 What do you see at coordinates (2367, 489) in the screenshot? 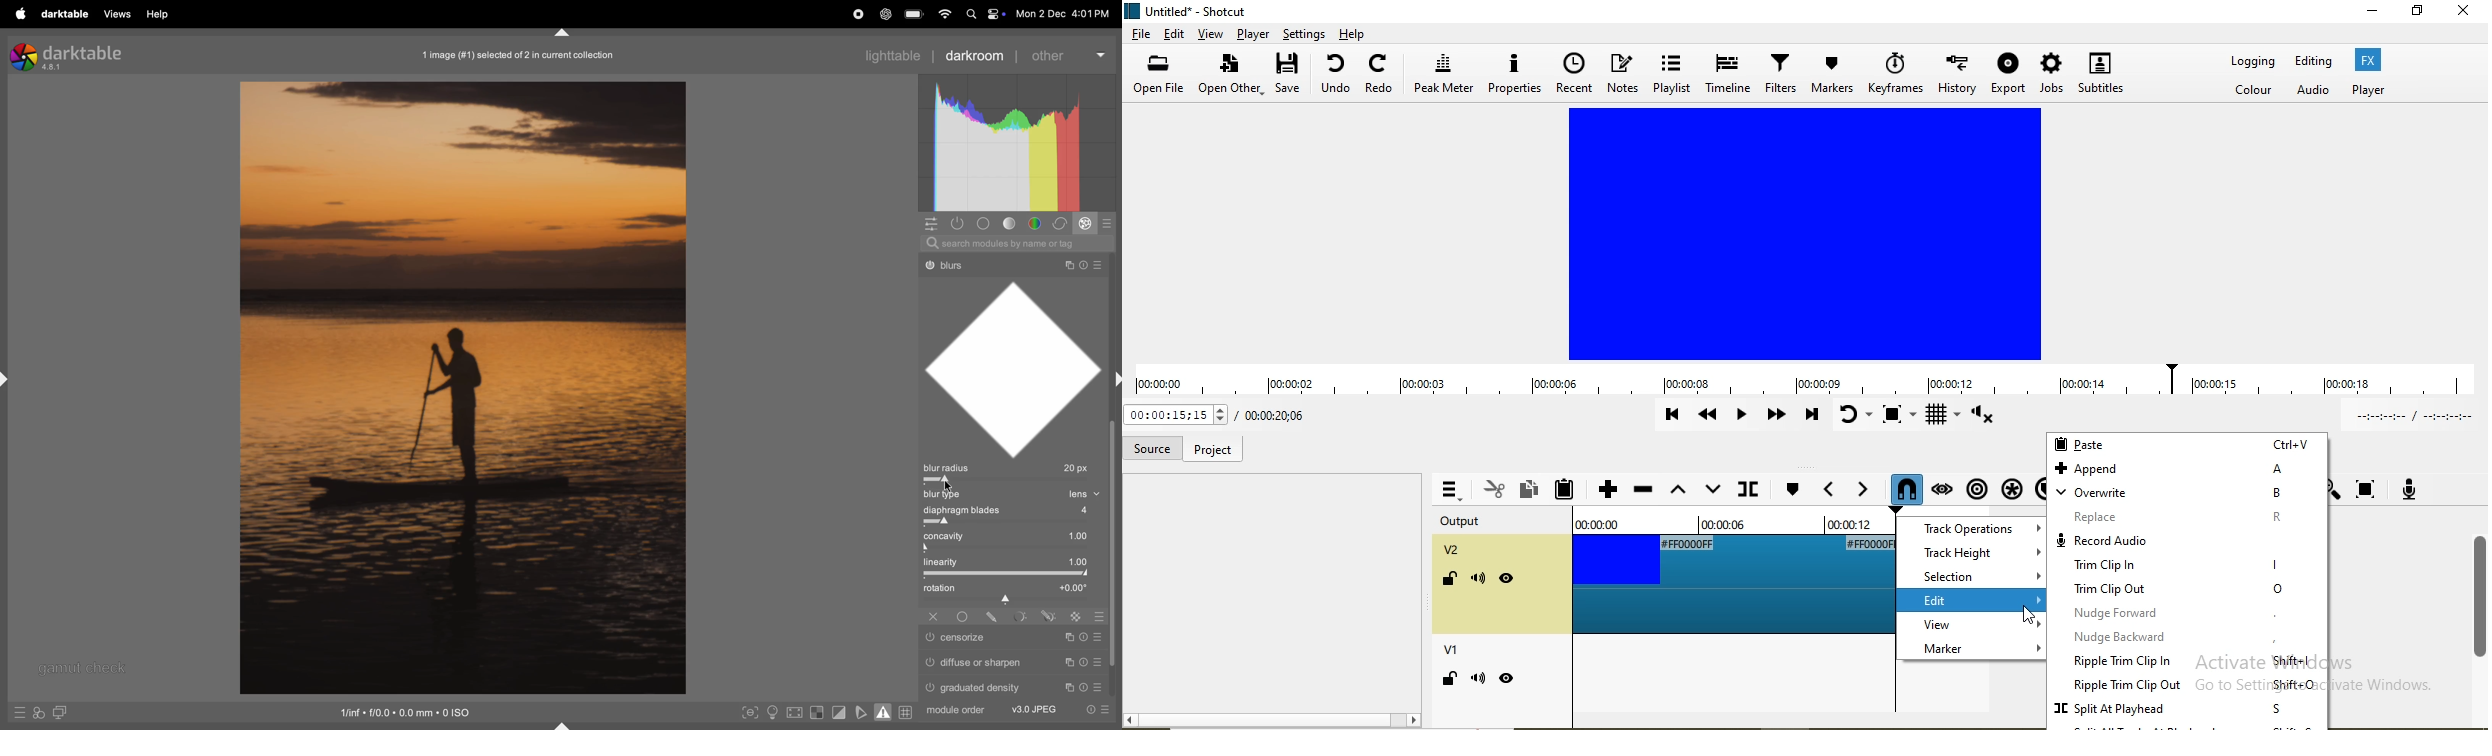
I see `Zoom timeline to fit` at bounding box center [2367, 489].